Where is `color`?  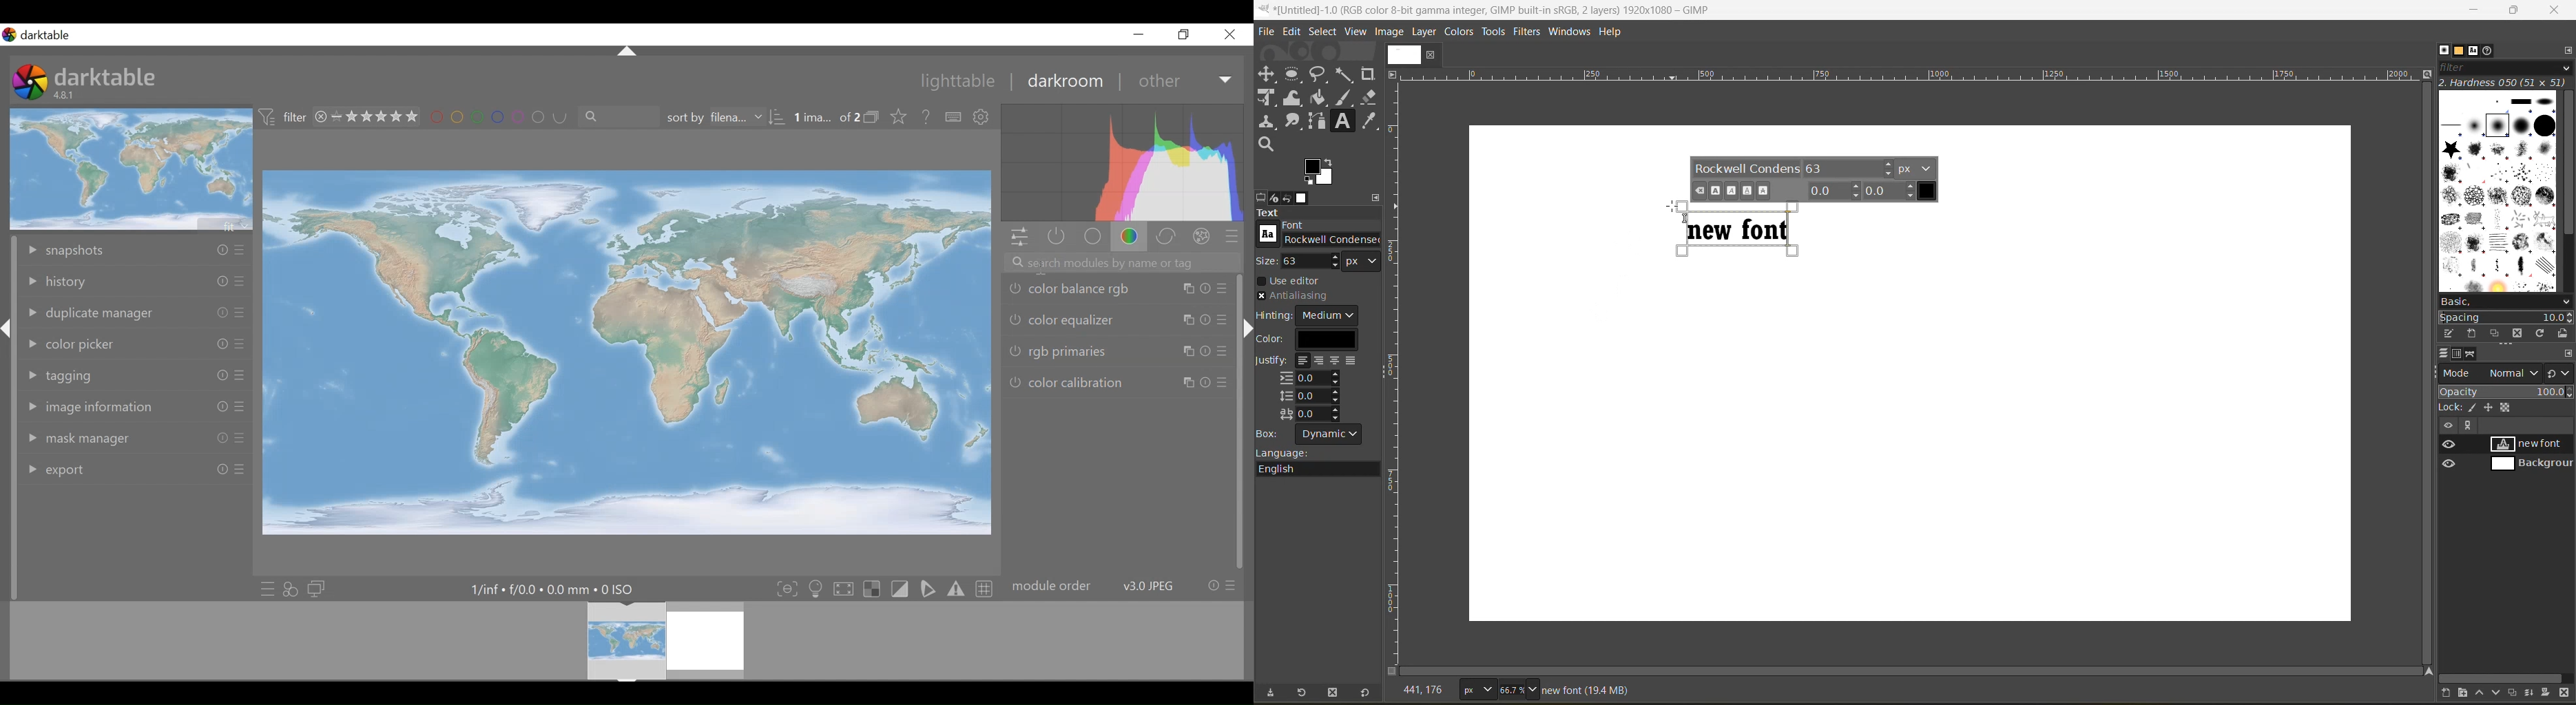
color is located at coordinates (1130, 237).